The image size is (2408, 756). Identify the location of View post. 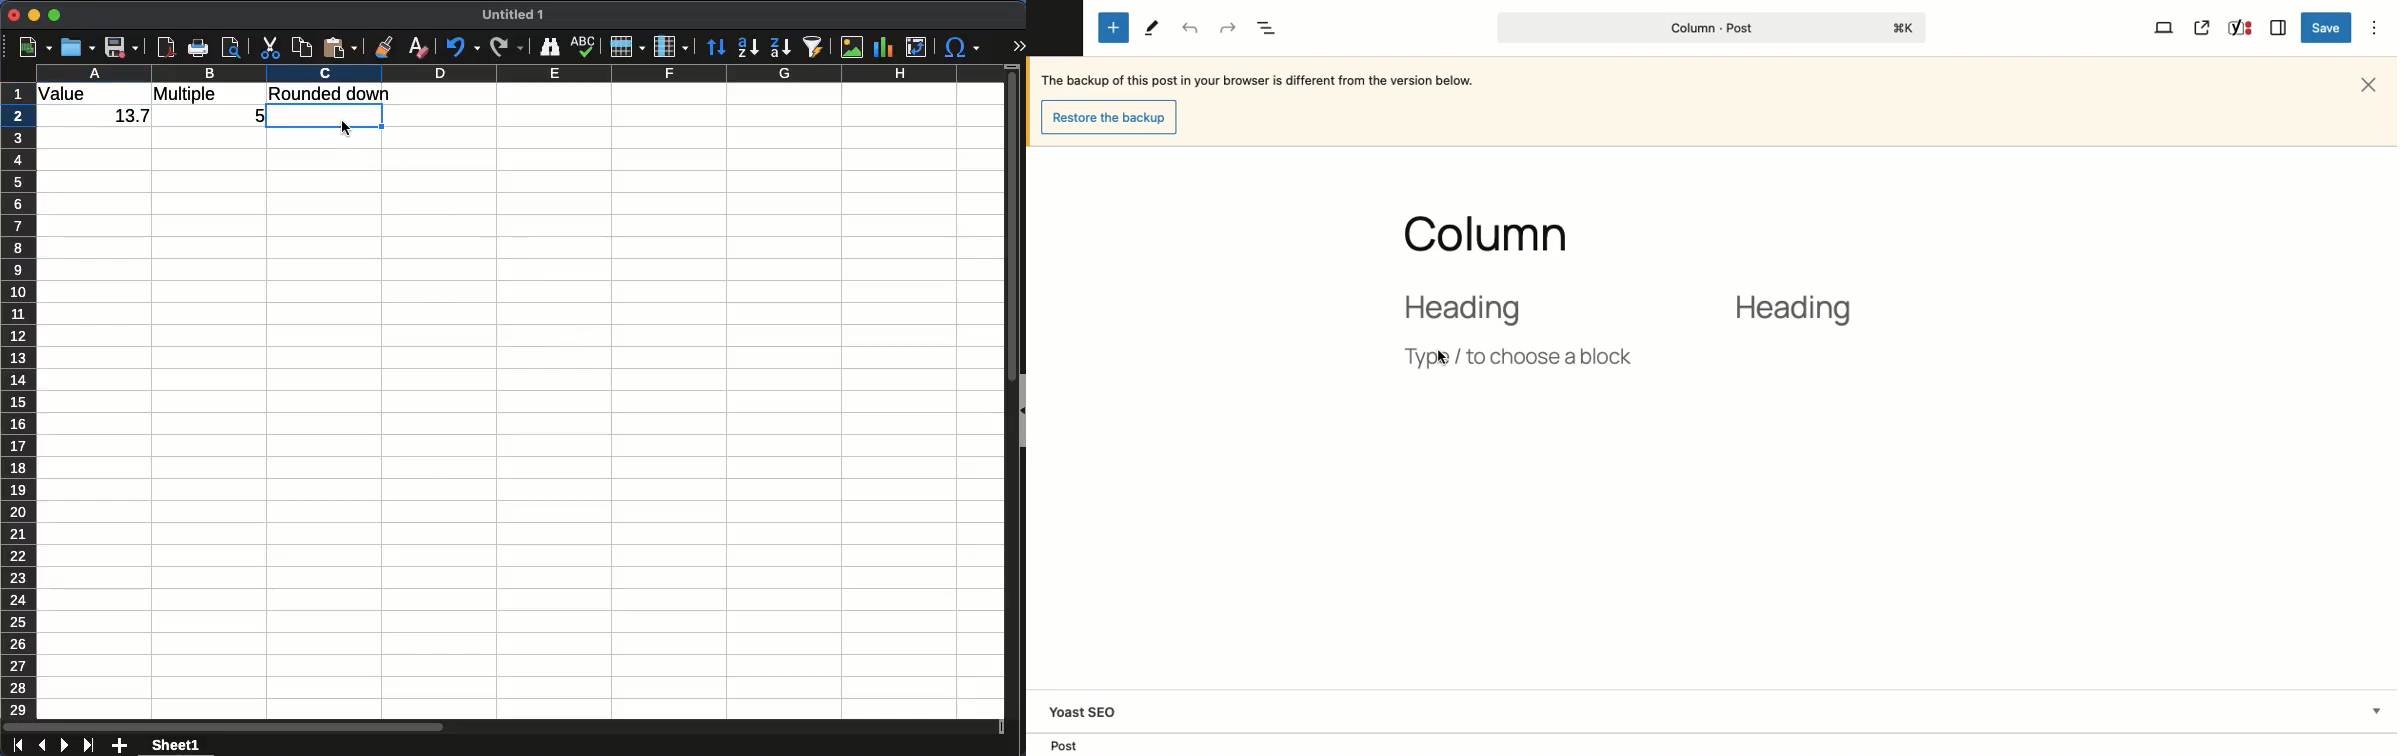
(2203, 28).